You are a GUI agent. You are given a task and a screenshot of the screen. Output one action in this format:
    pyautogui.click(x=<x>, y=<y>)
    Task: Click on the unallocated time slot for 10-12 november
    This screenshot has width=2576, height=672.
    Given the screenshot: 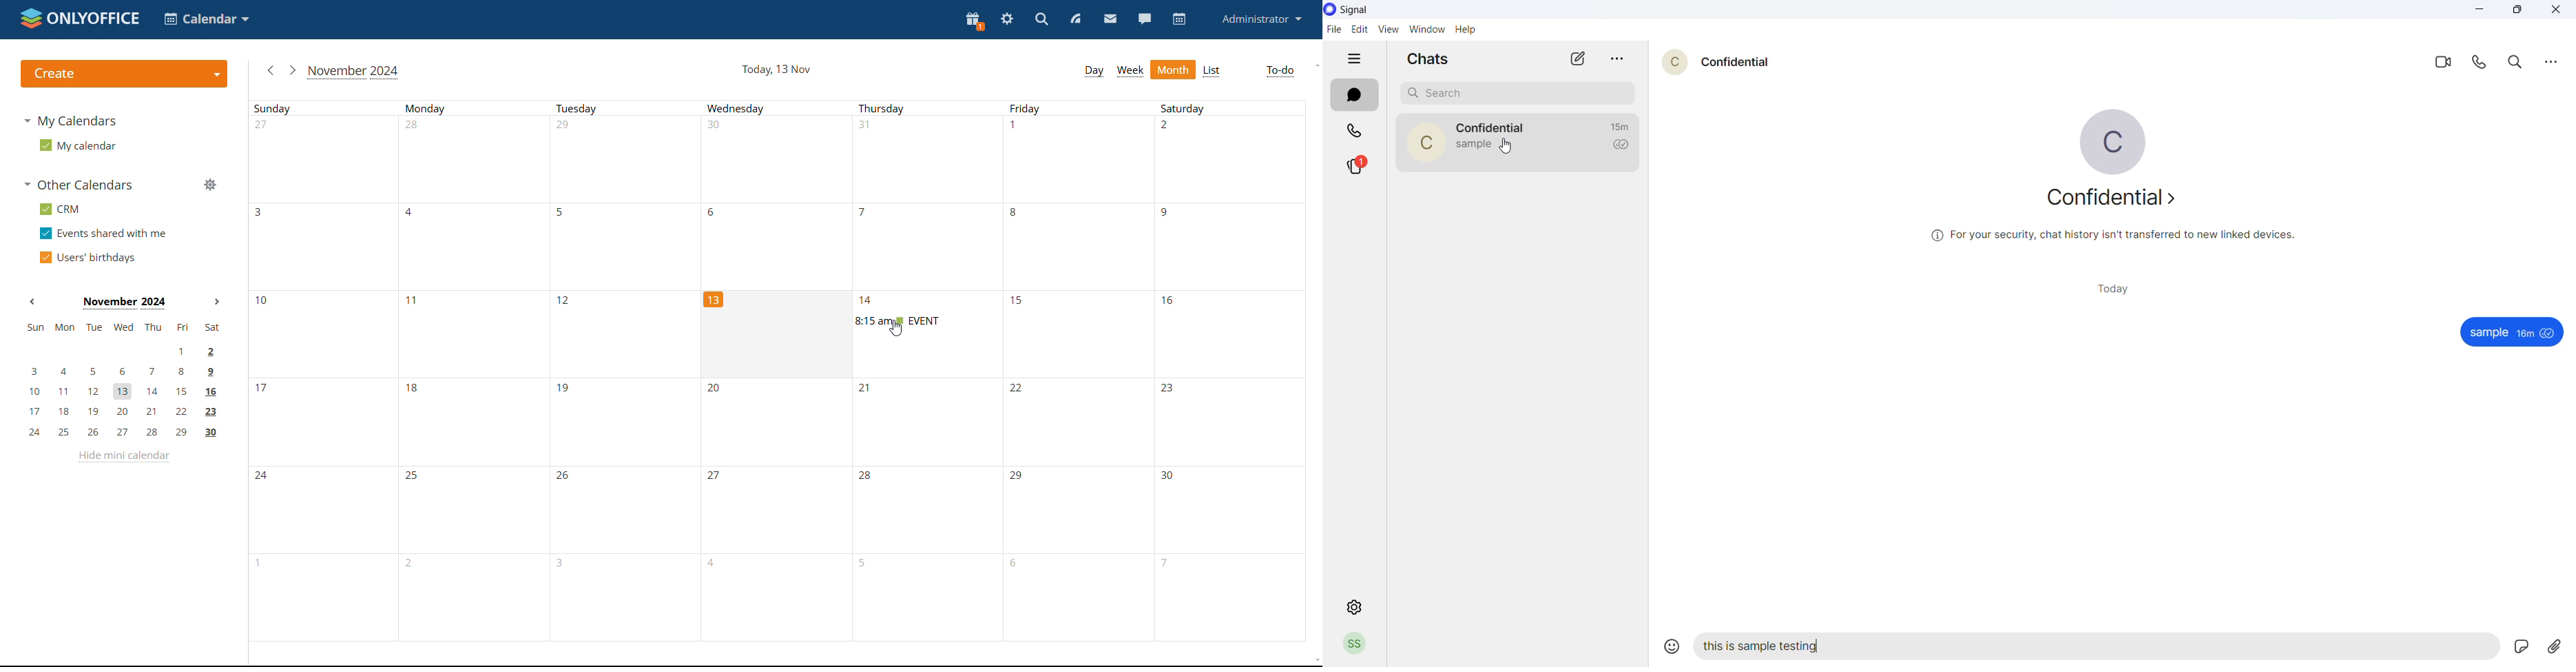 What is the action you would take?
    pyautogui.click(x=477, y=335)
    